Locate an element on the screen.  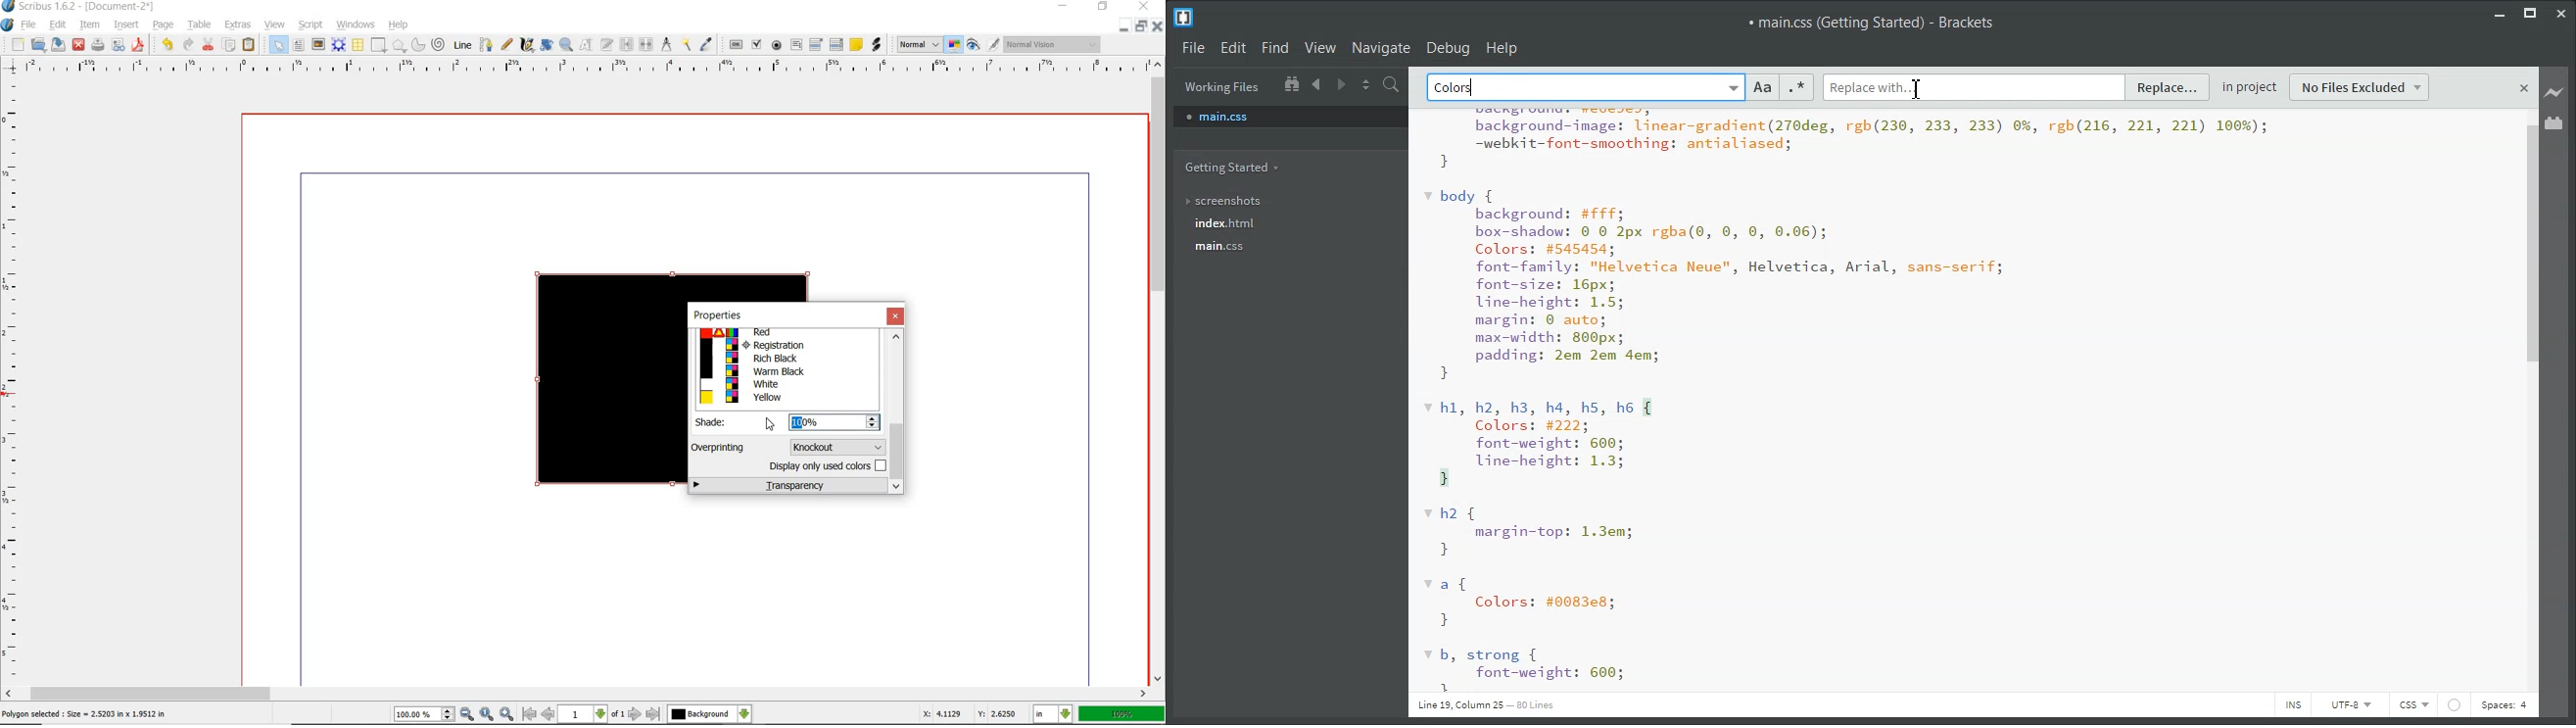
arc is located at coordinates (418, 46).